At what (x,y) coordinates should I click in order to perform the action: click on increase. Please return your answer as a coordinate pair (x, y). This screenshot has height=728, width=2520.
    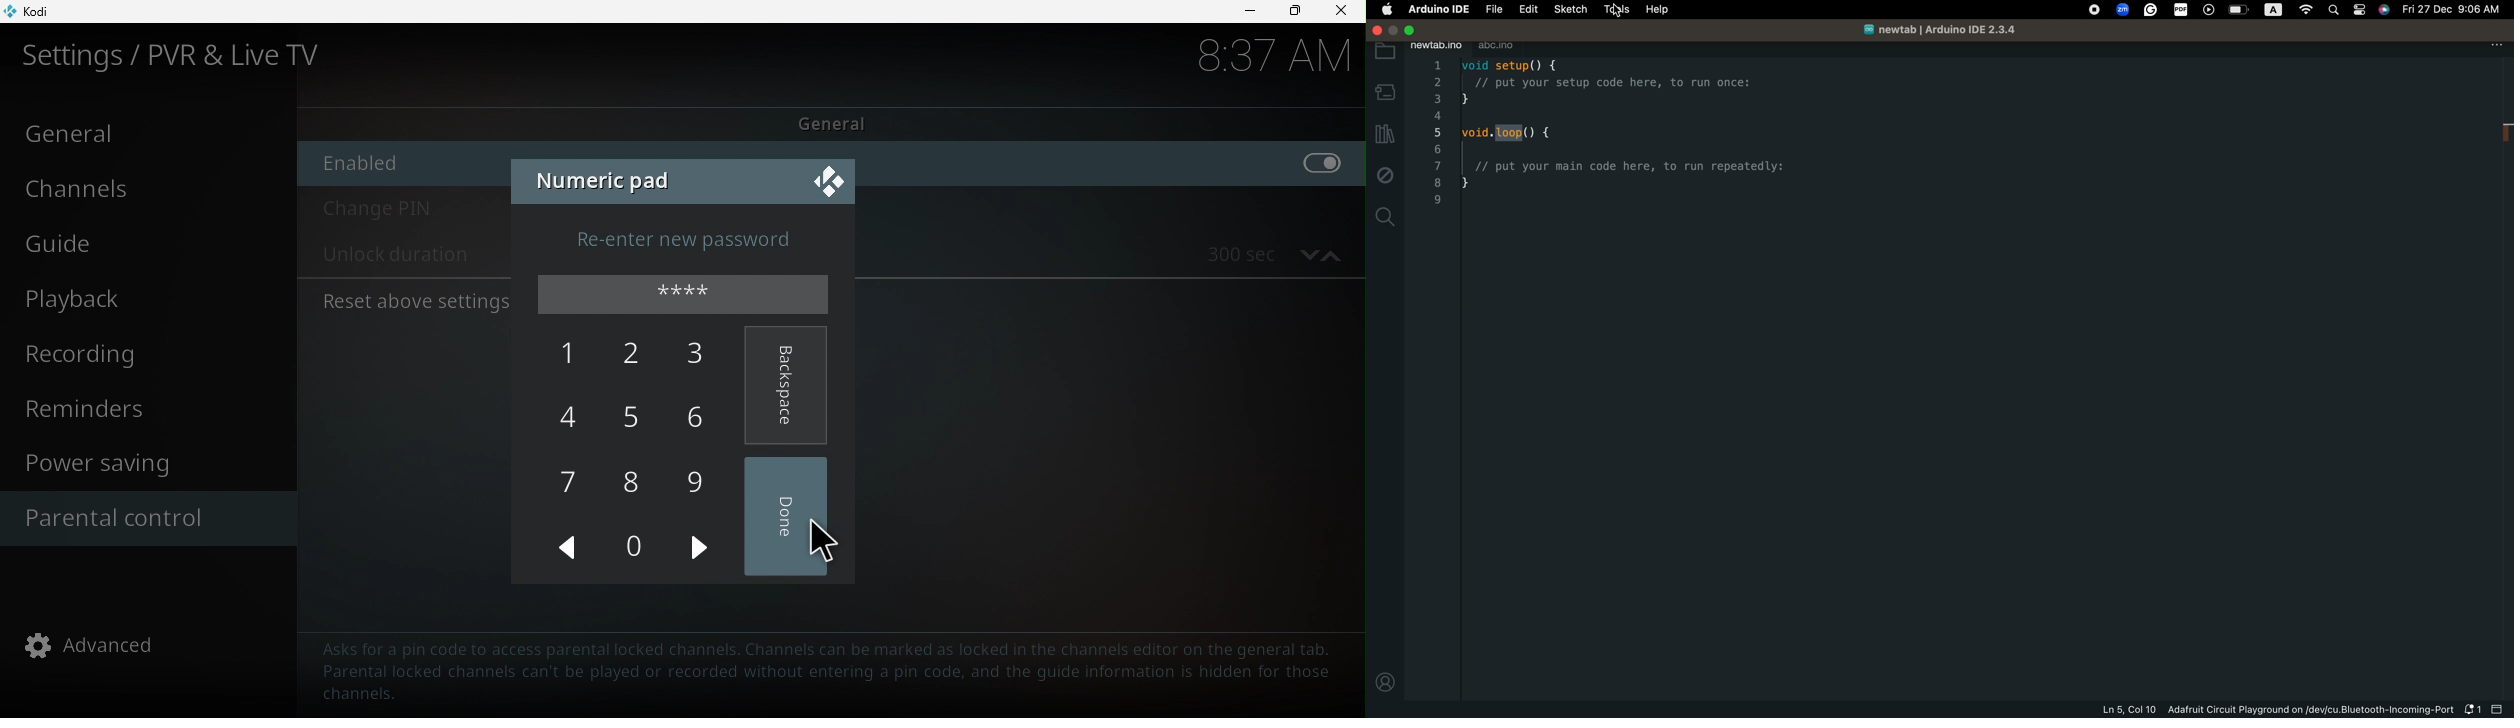
    Looking at the image, I should click on (1333, 253).